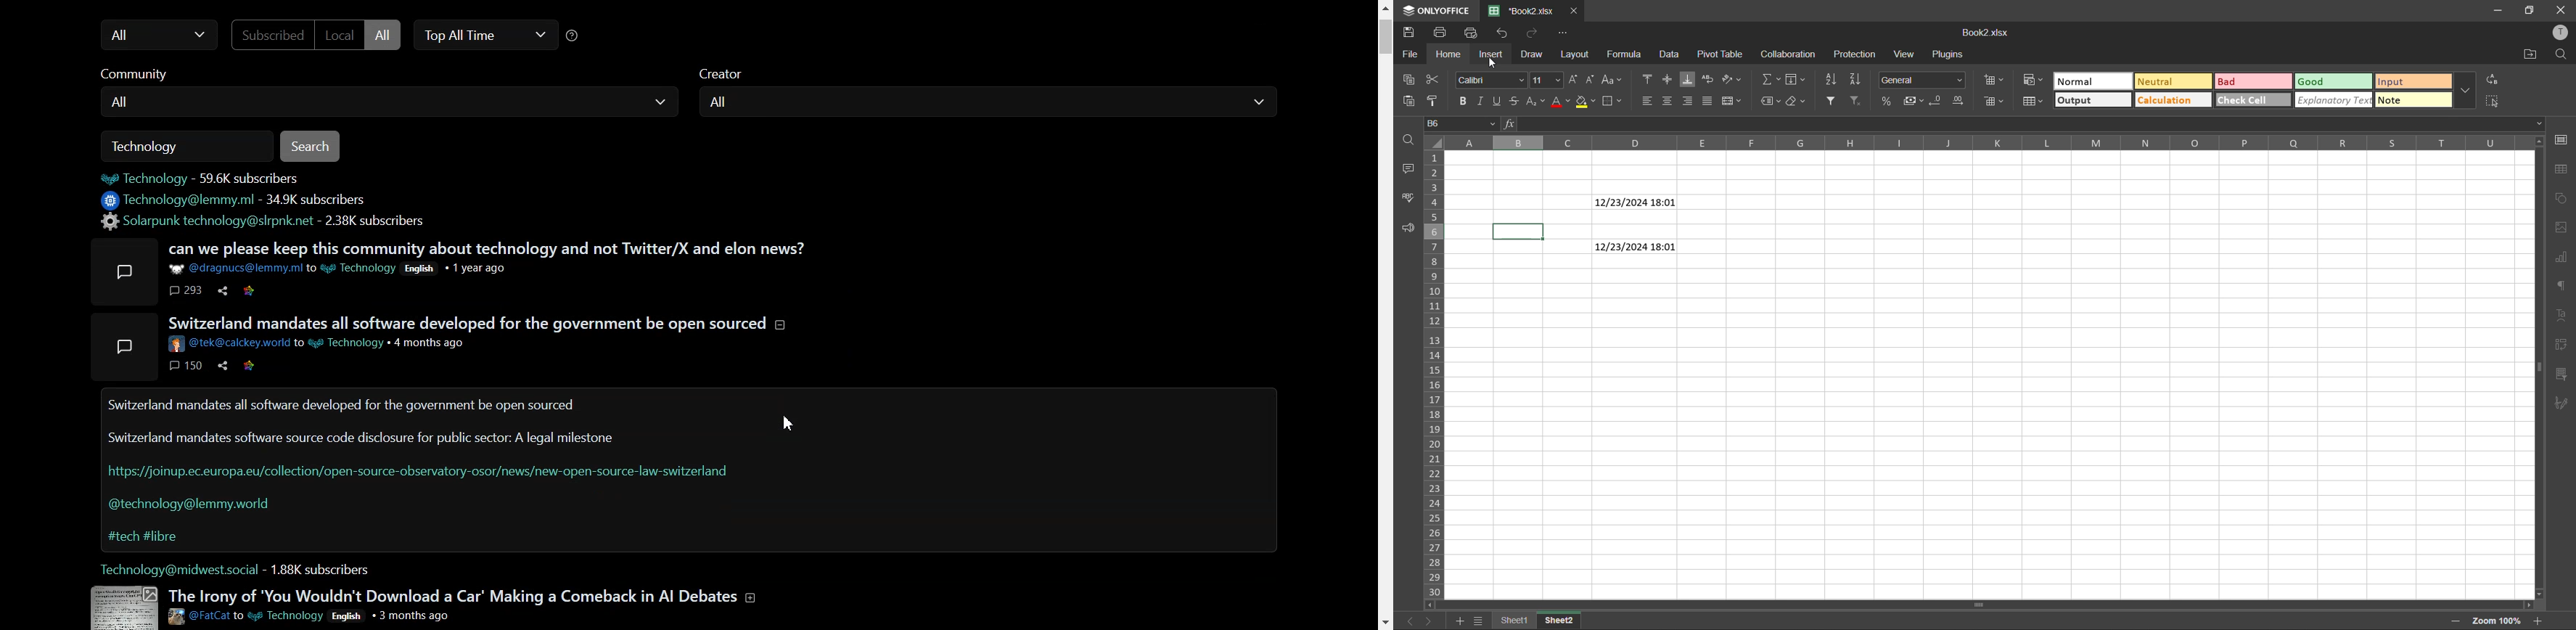 This screenshot has width=2576, height=644. Describe the element at coordinates (1409, 139) in the screenshot. I see `find` at that location.